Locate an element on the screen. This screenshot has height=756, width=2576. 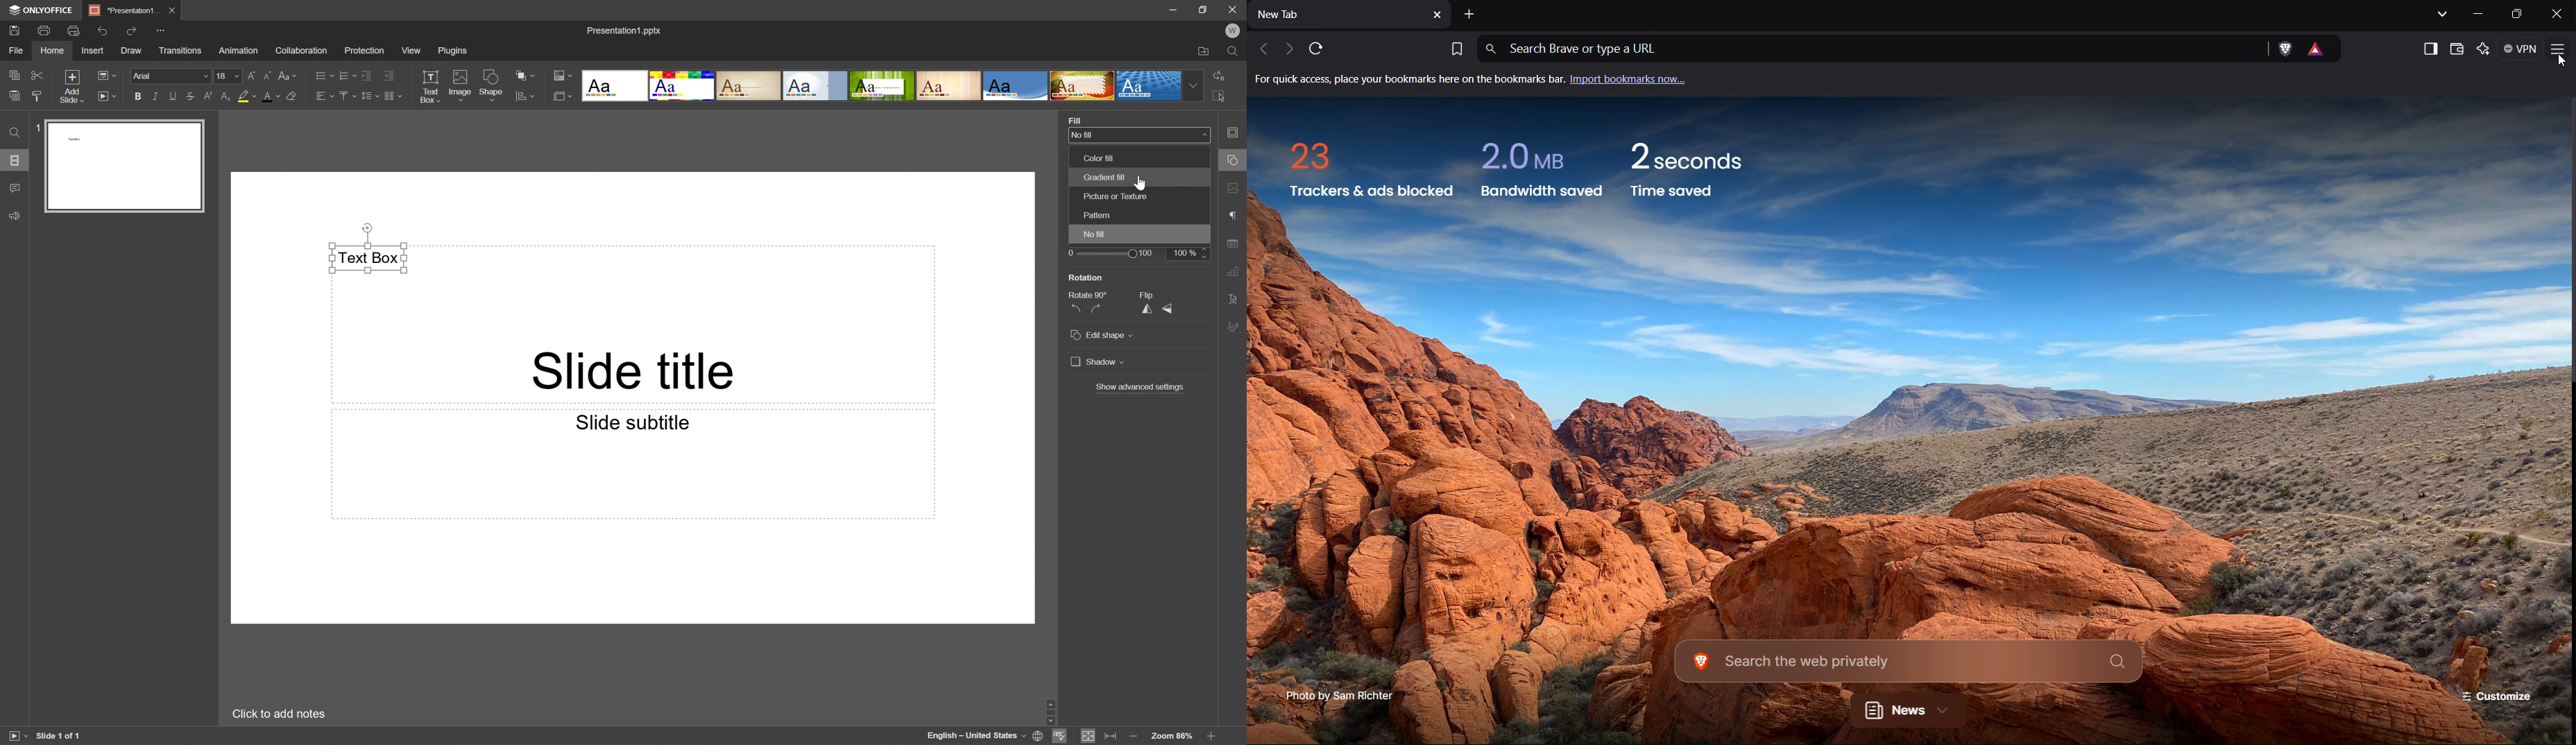
Bookmark is located at coordinates (1454, 51).